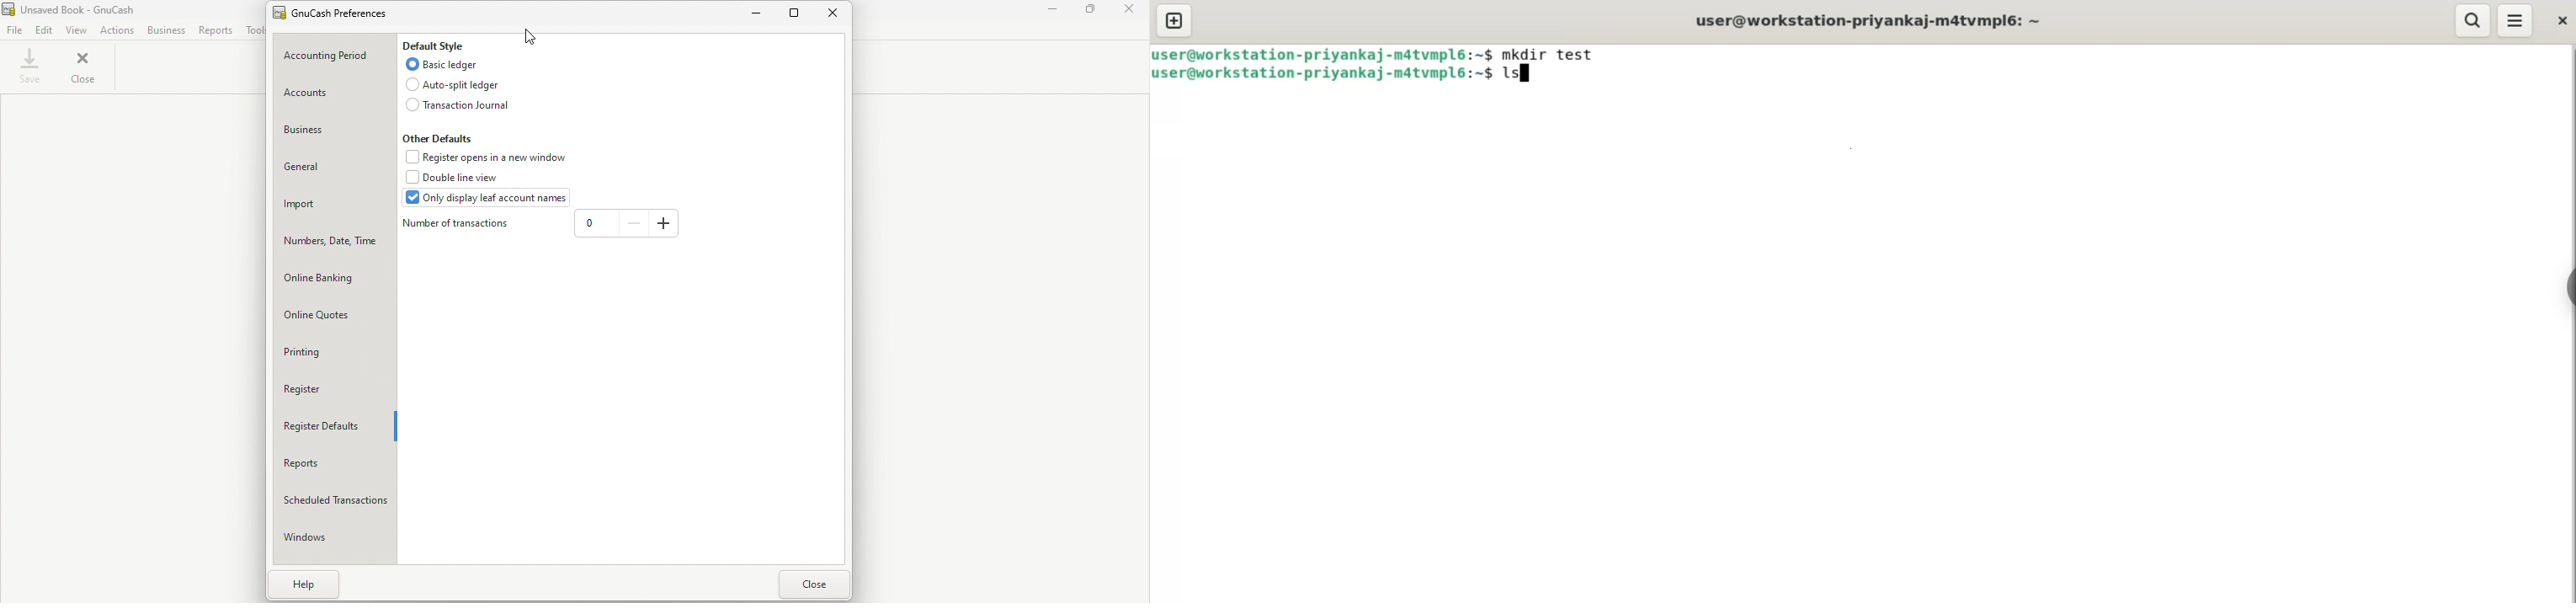 This screenshot has width=2576, height=616. Describe the element at coordinates (455, 106) in the screenshot. I see `Transaction journal` at that location.